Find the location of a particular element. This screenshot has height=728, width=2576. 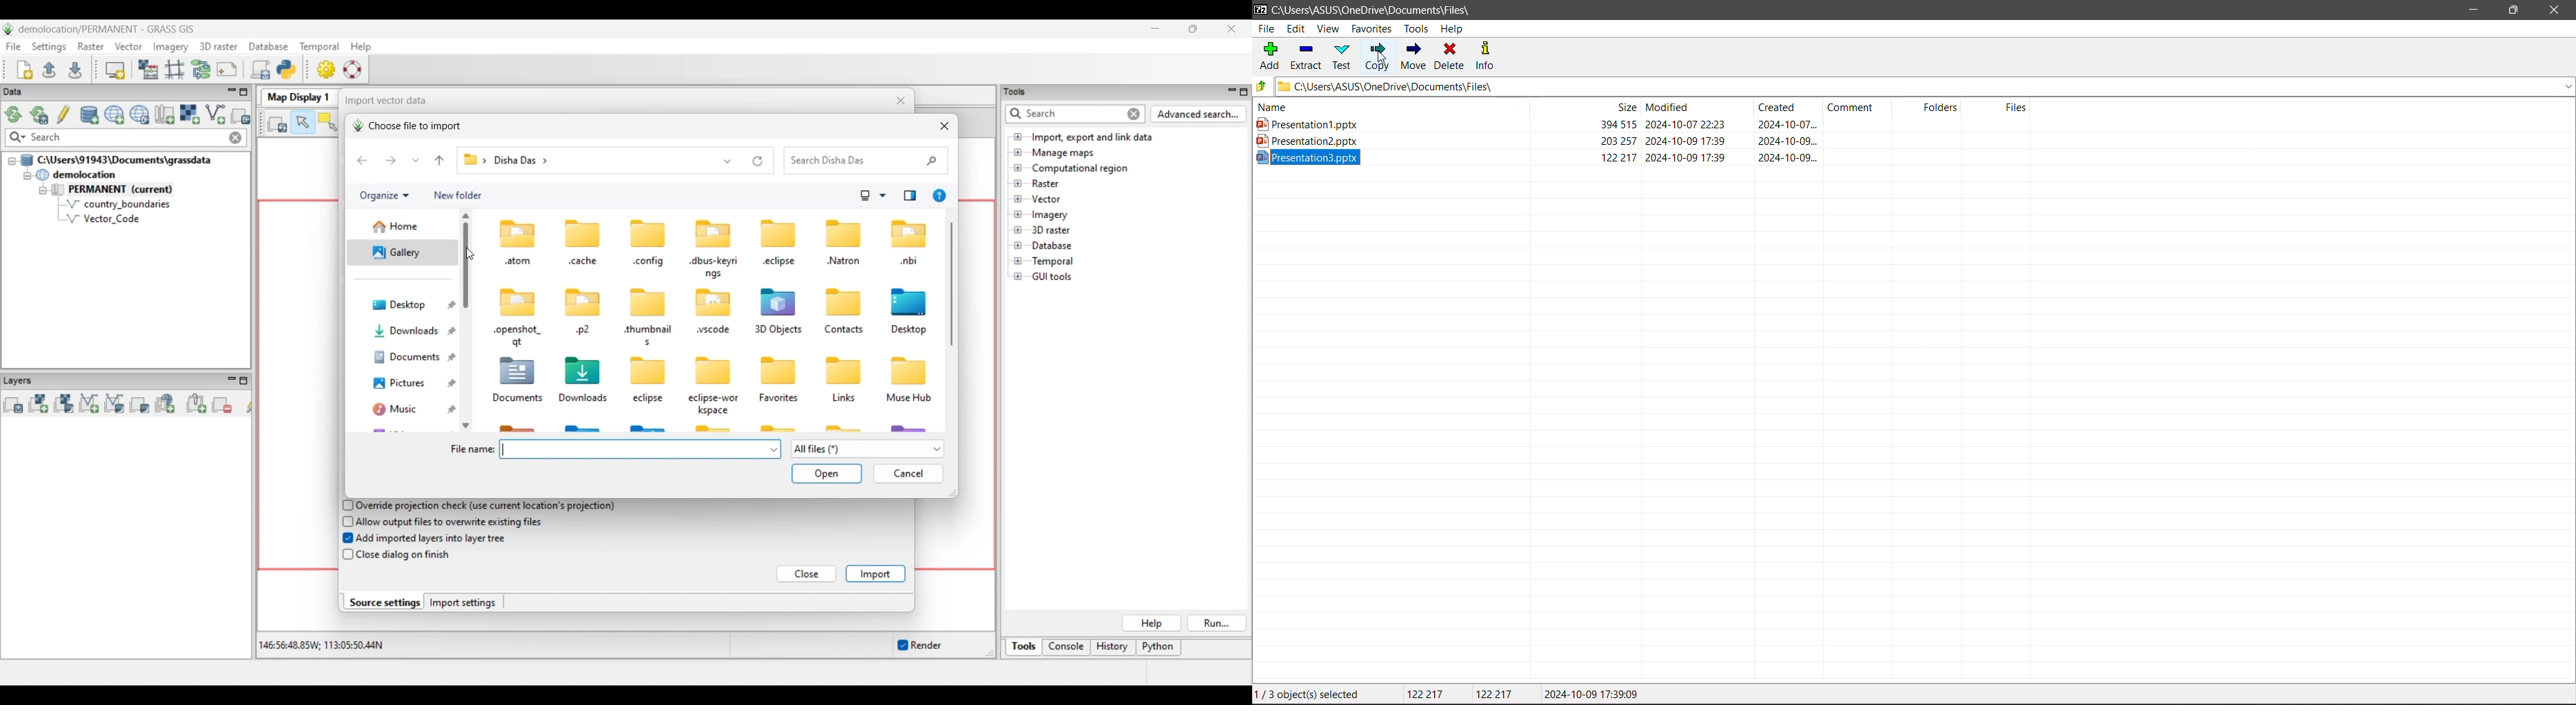

Move is located at coordinates (1413, 54).